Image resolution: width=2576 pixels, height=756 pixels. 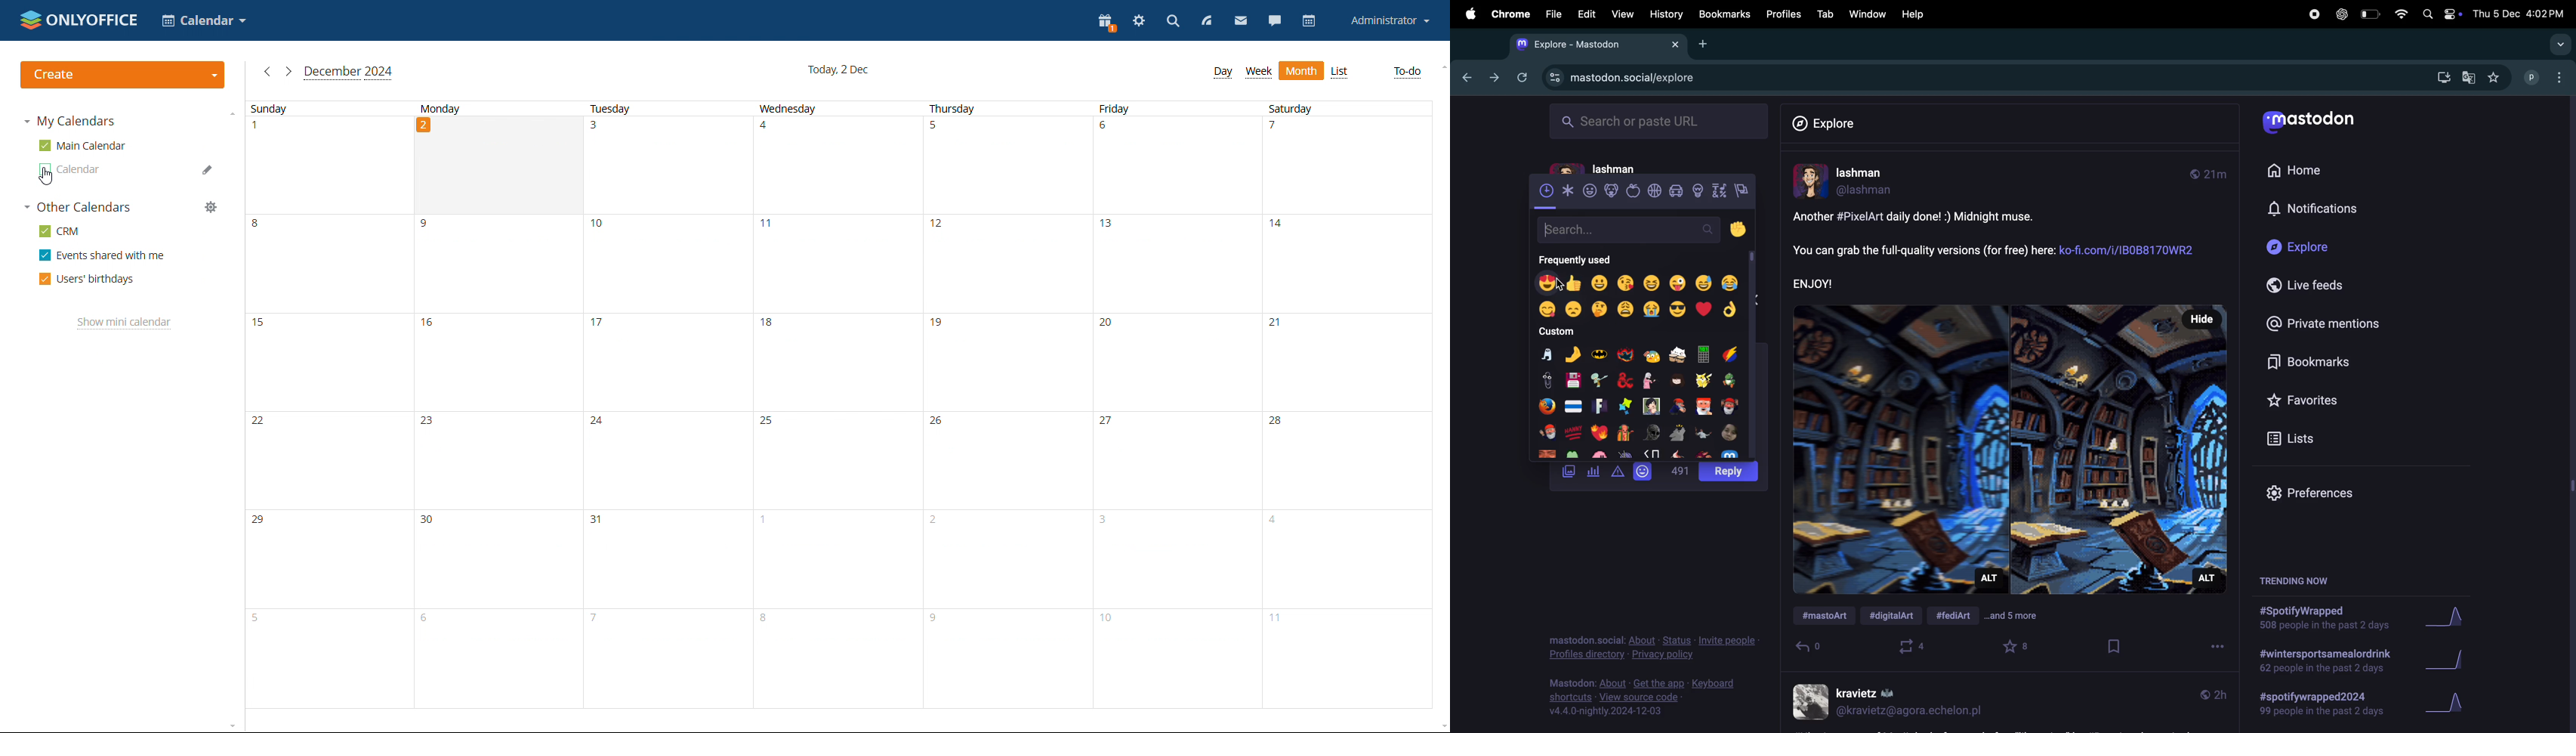 I want to click on frequently used, so click(x=1581, y=260).